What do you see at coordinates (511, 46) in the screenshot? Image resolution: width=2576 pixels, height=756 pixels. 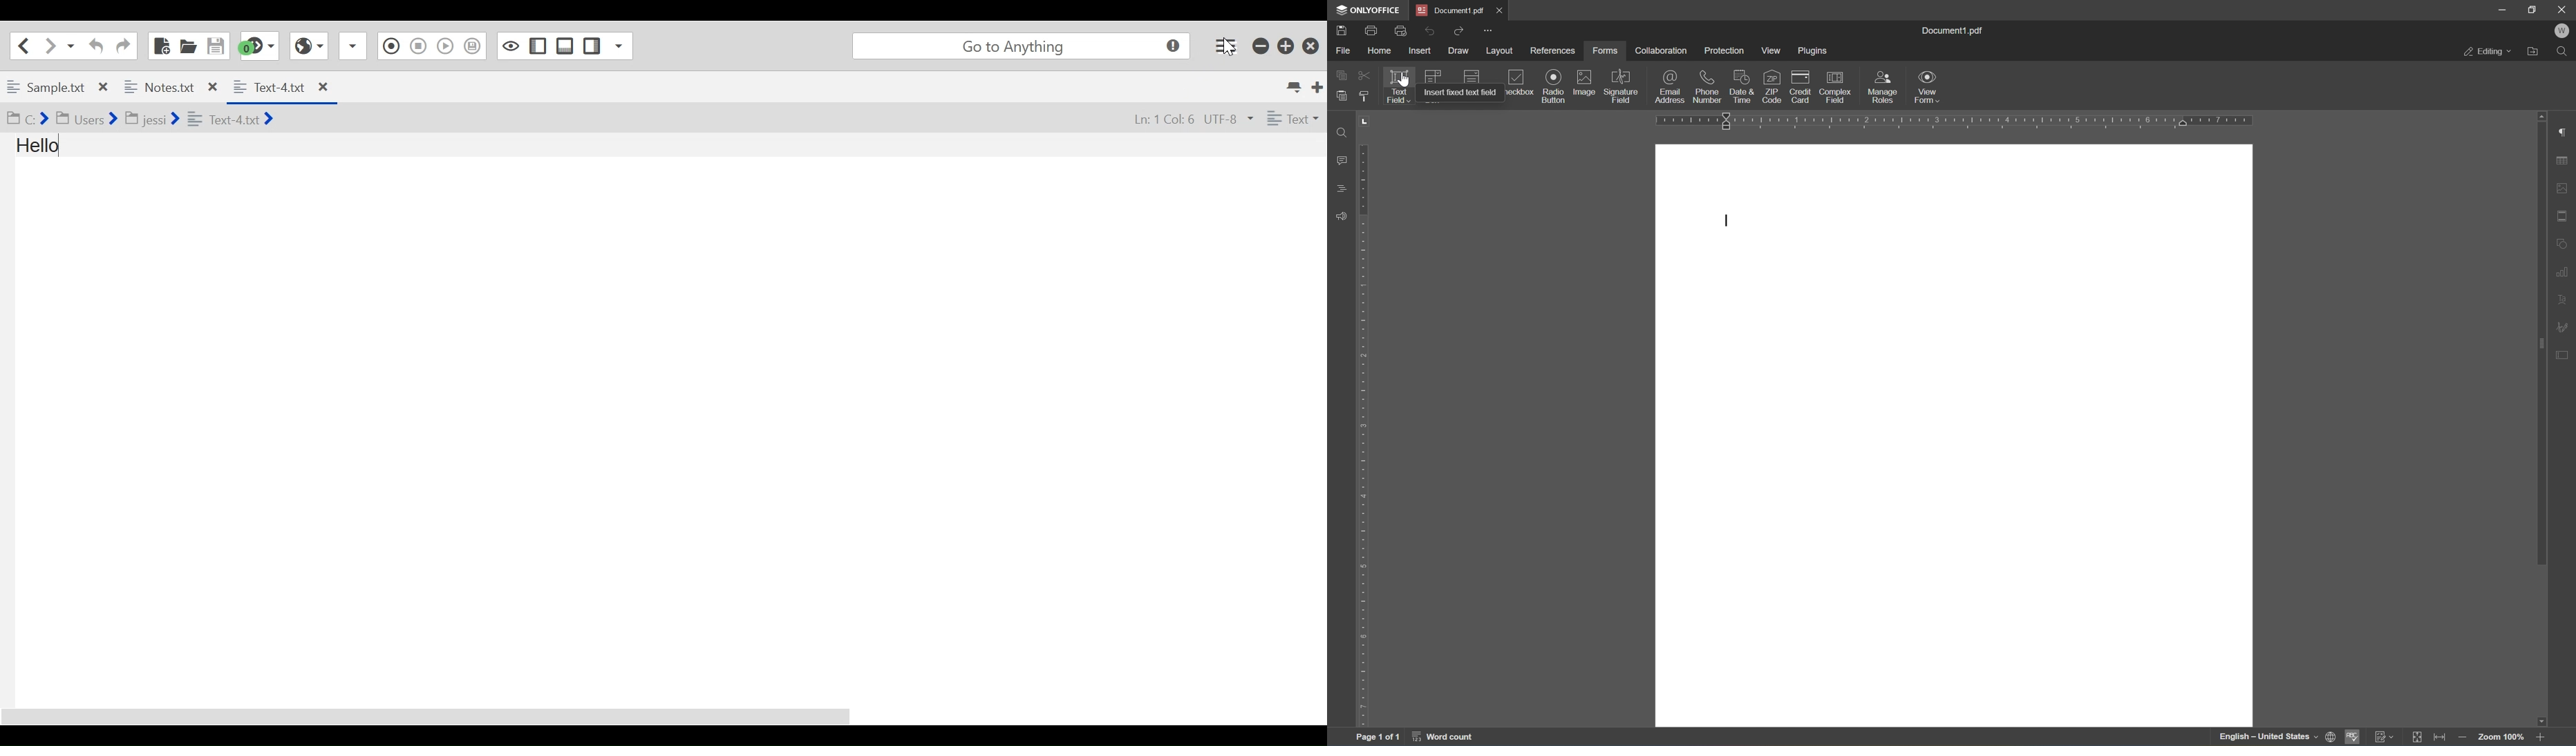 I see `Toggle focus mode` at bounding box center [511, 46].